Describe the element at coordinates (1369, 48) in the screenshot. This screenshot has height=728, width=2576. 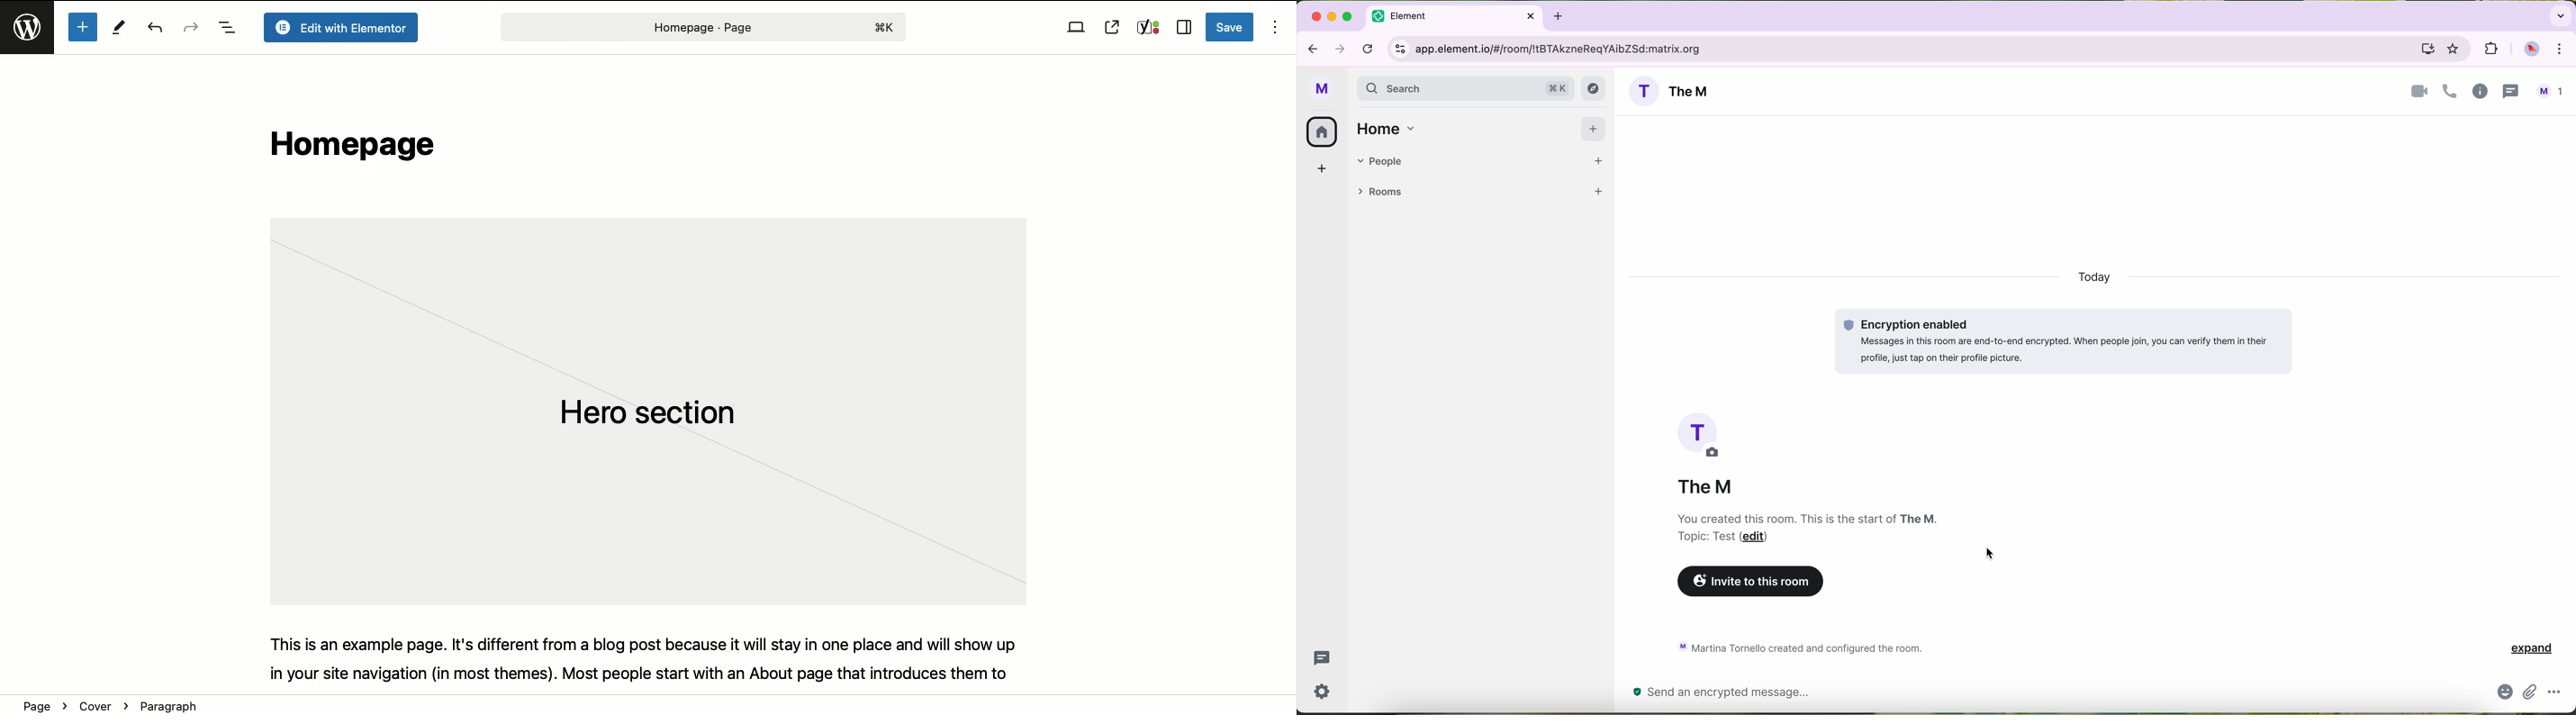
I see `refresh page` at that location.